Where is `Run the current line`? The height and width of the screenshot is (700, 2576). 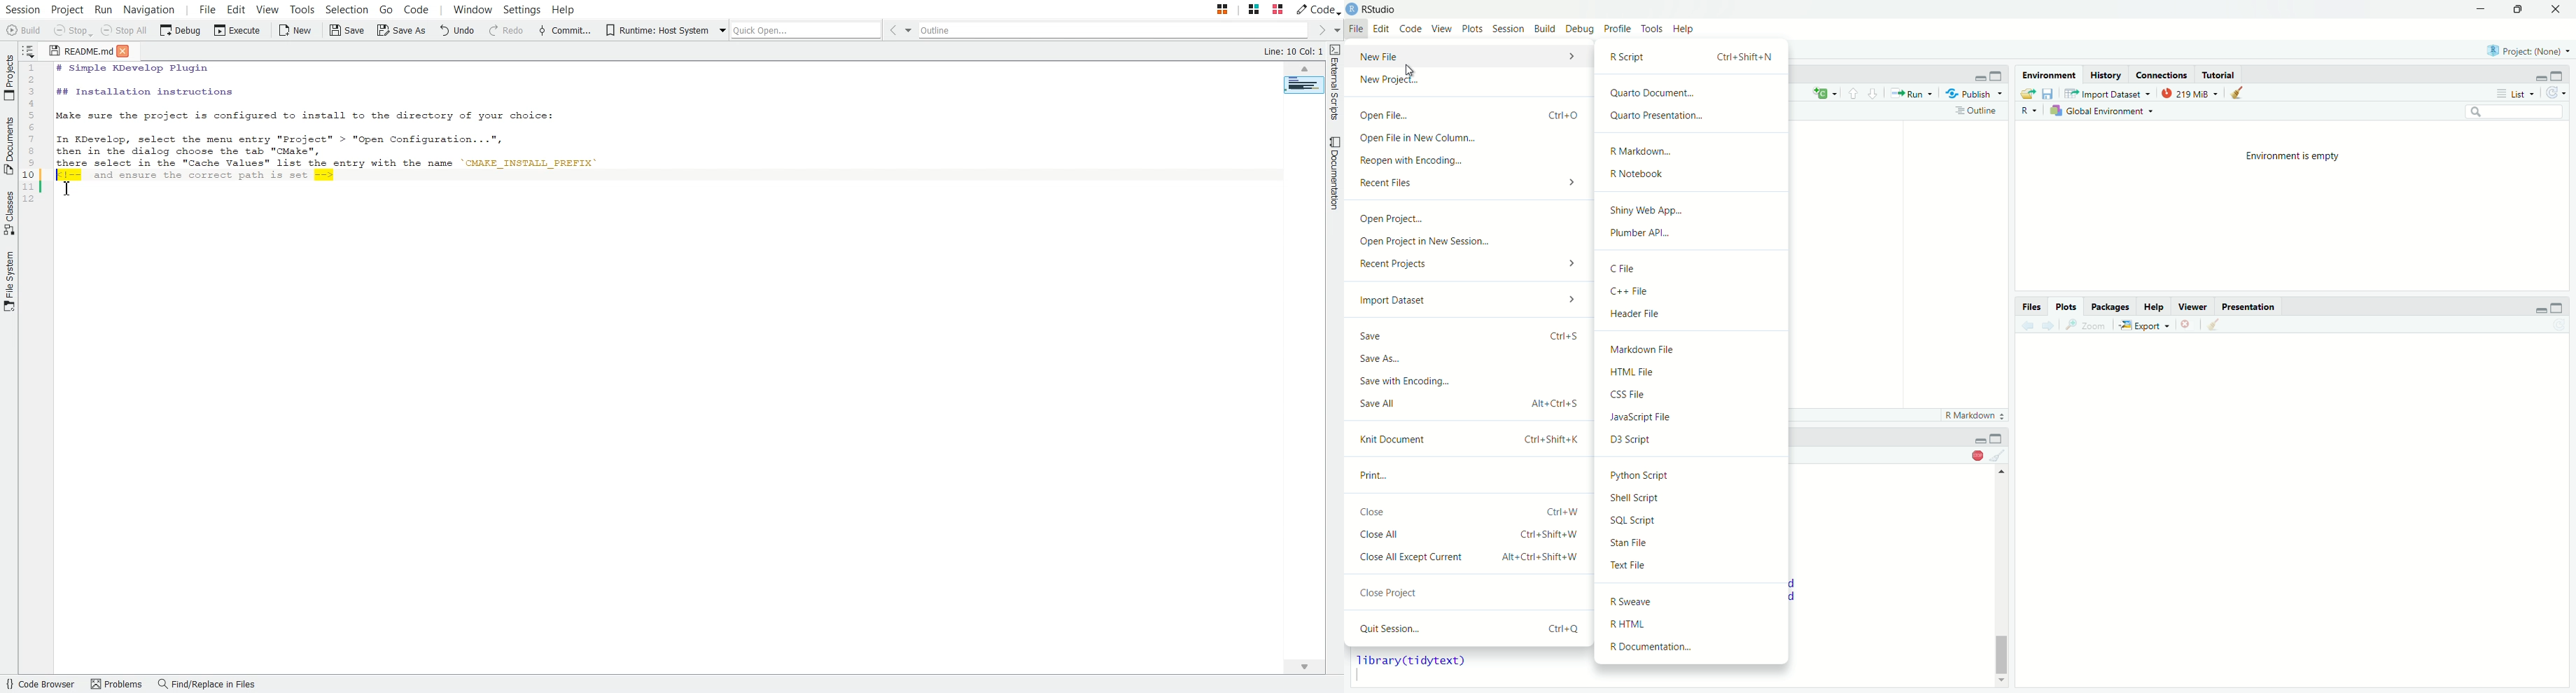 Run the current line is located at coordinates (1912, 94).